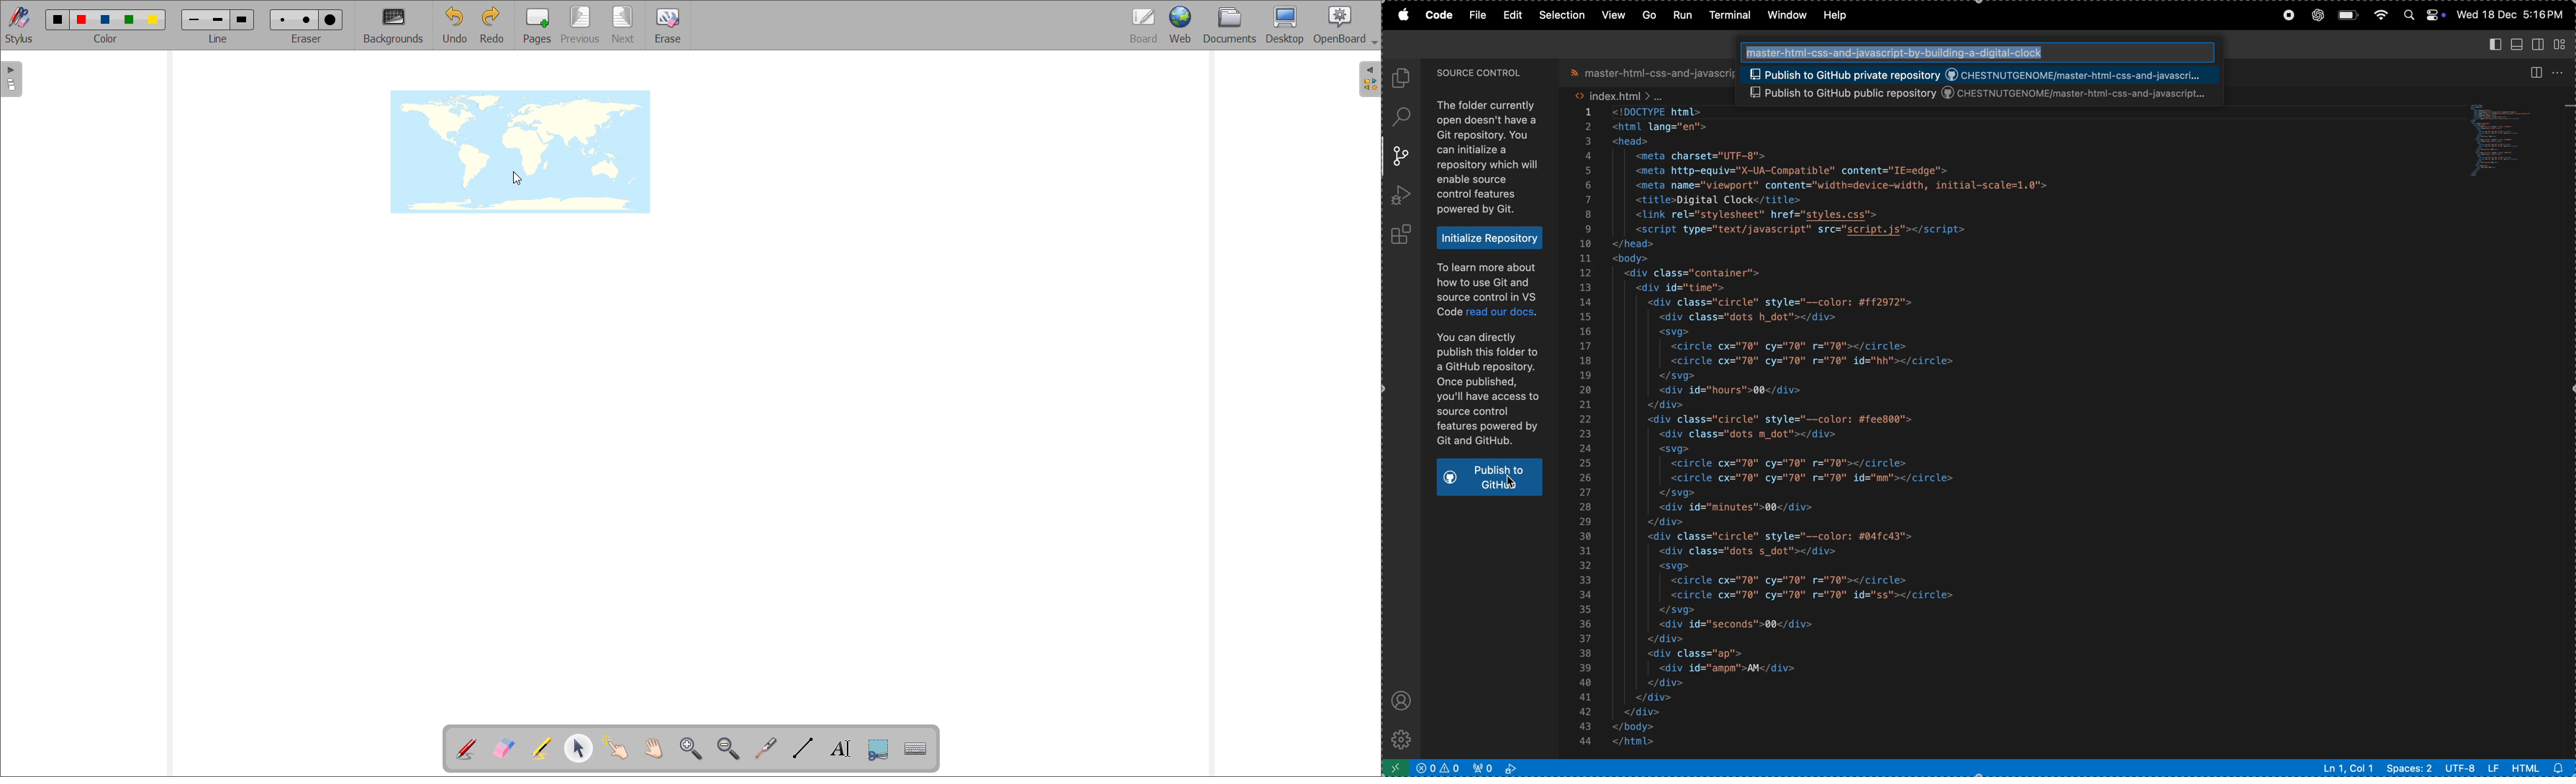 This screenshot has width=2576, height=784. What do you see at coordinates (840, 749) in the screenshot?
I see `write text` at bounding box center [840, 749].